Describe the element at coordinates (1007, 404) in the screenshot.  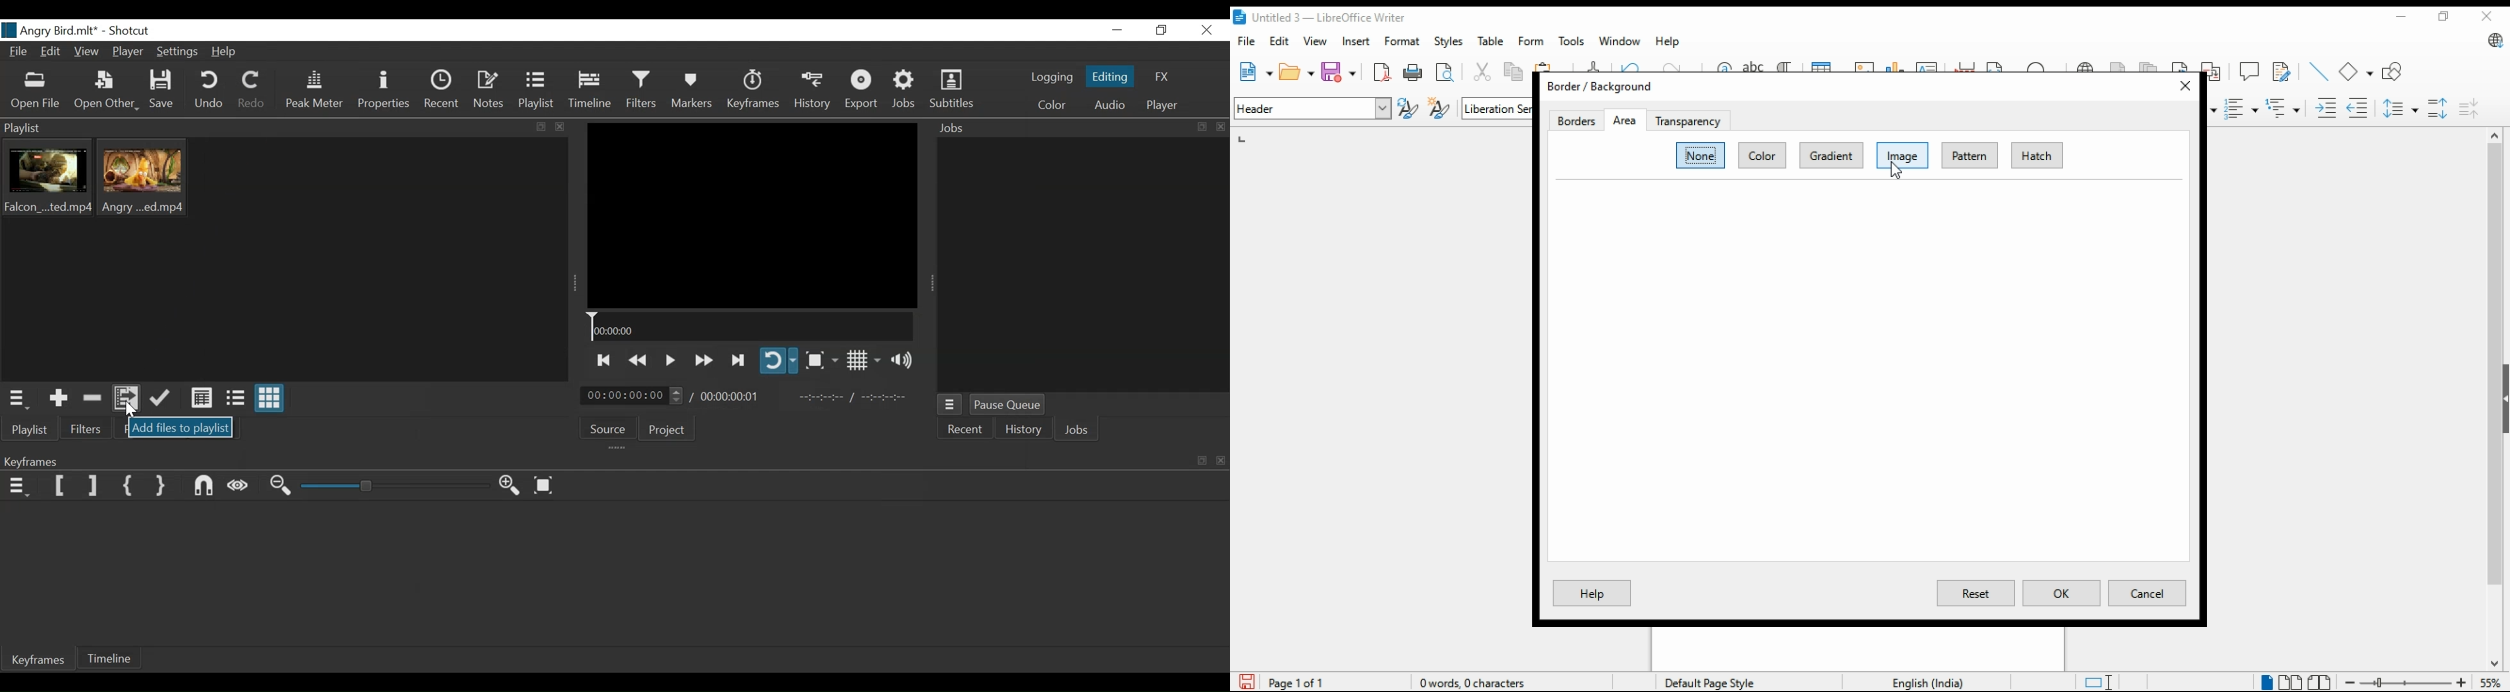
I see `Pause Queue` at that location.